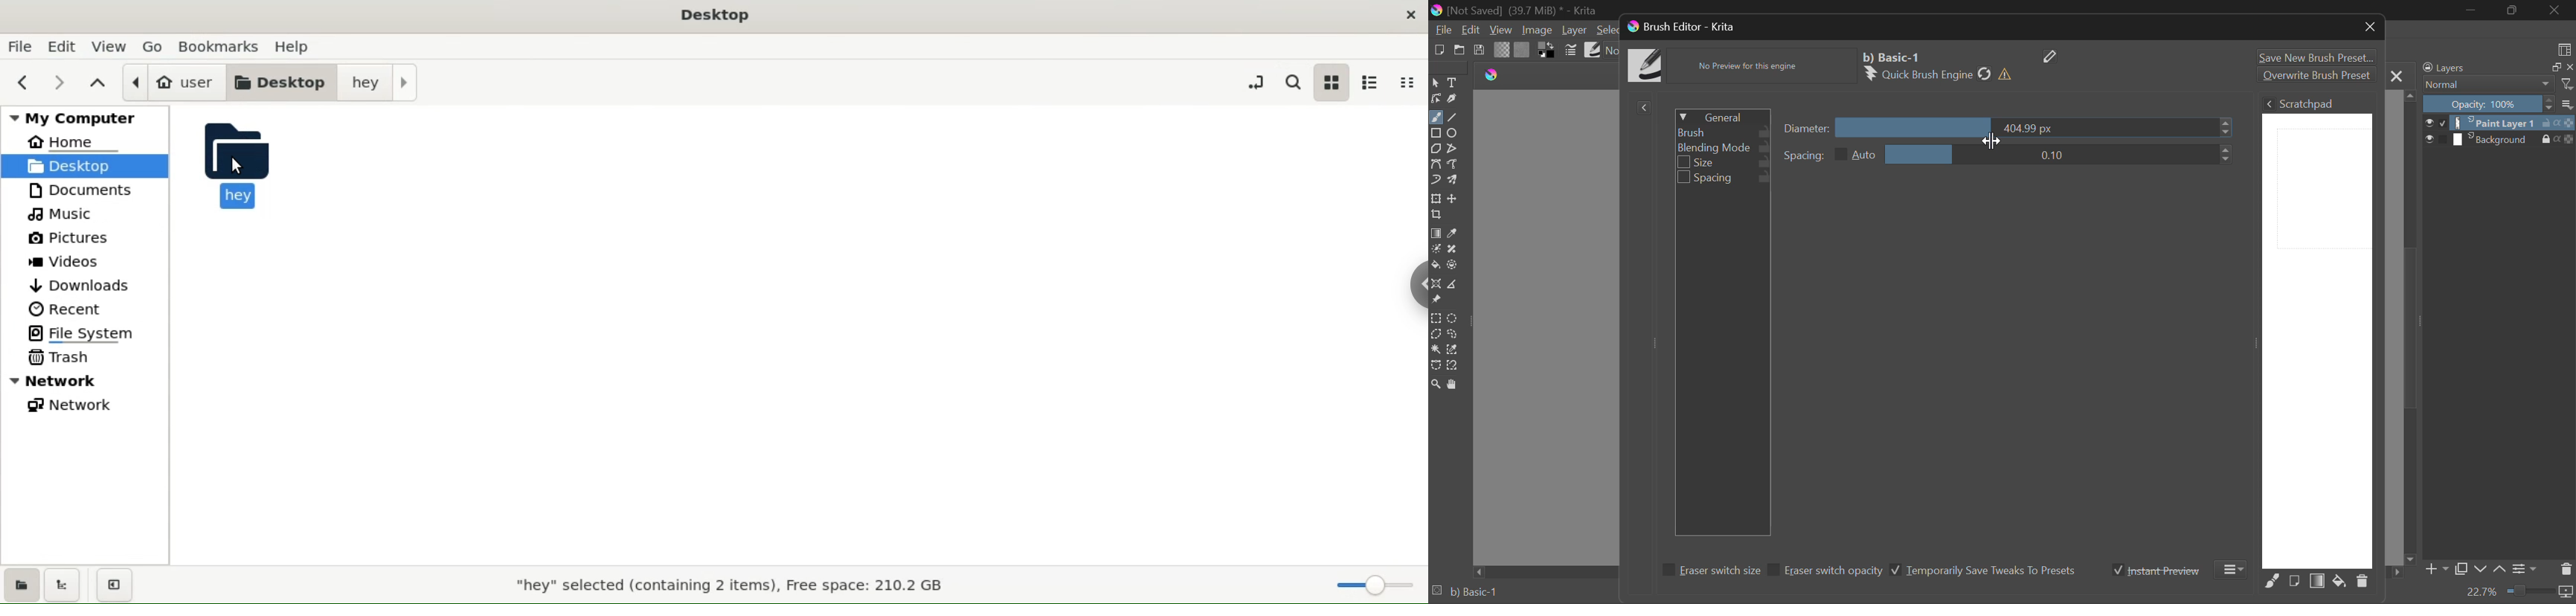 The height and width of the screenshot is (616, 2576). I want to click on next, so click(63, 81).